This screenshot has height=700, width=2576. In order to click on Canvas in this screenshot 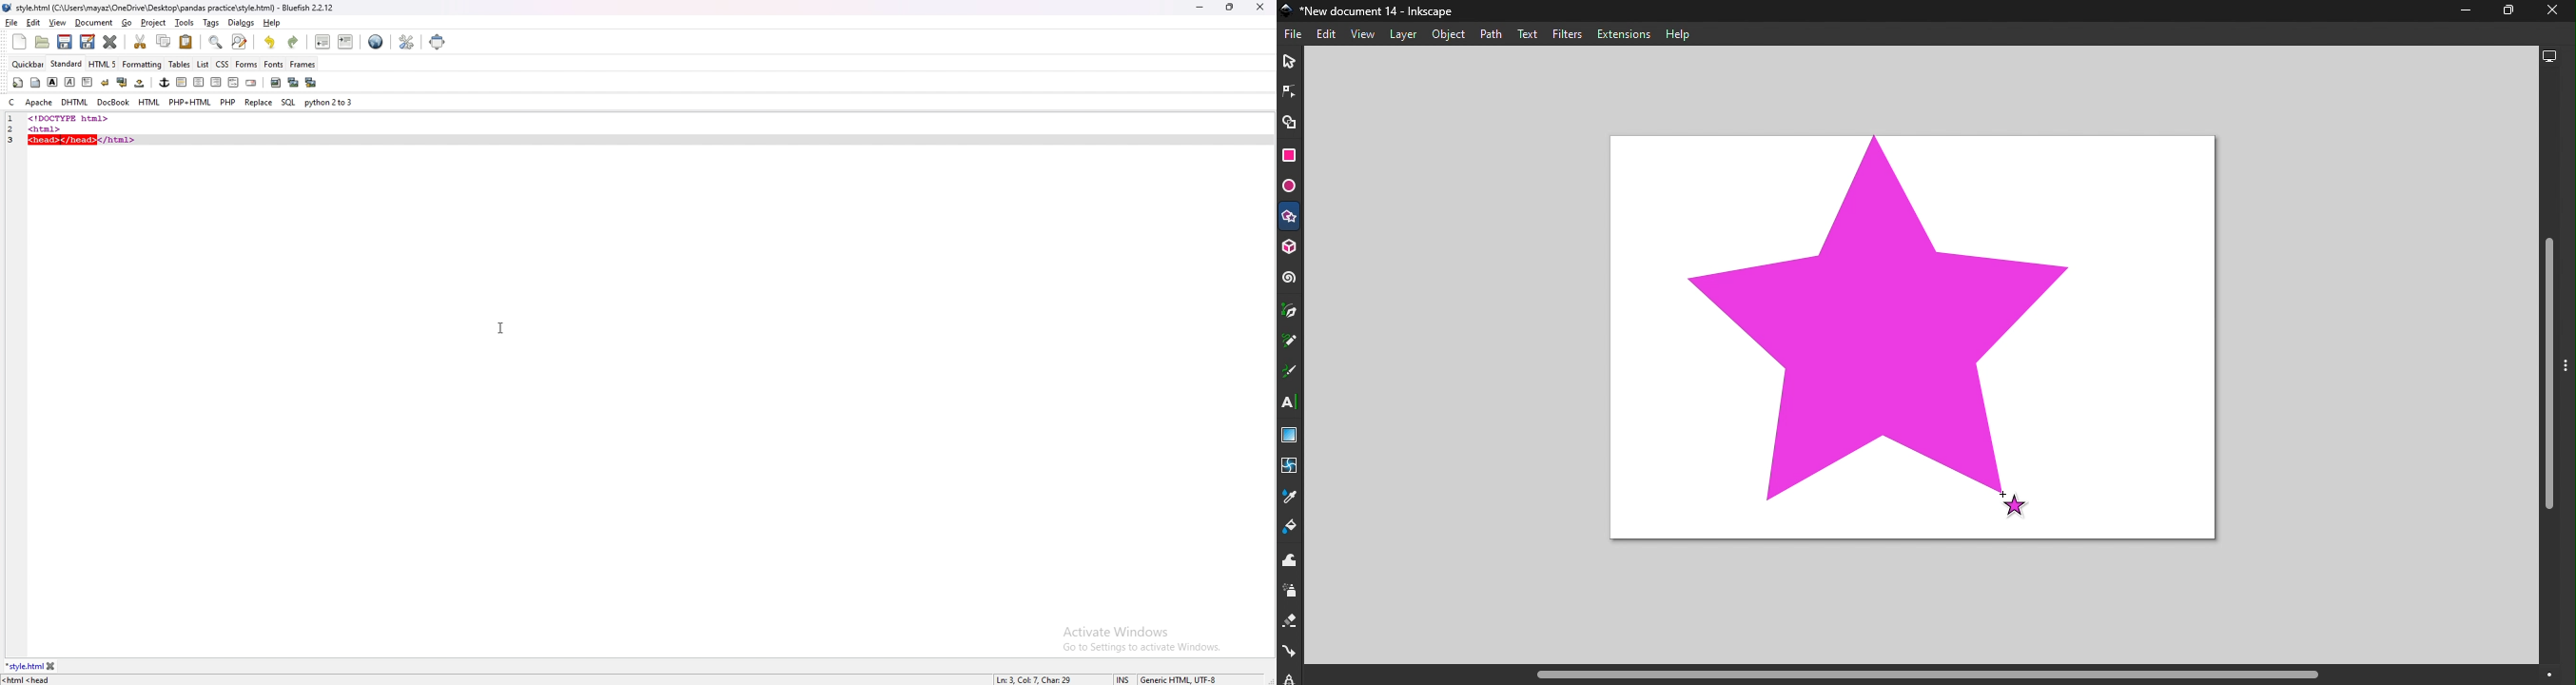, I will do `click(1916, 340)`.